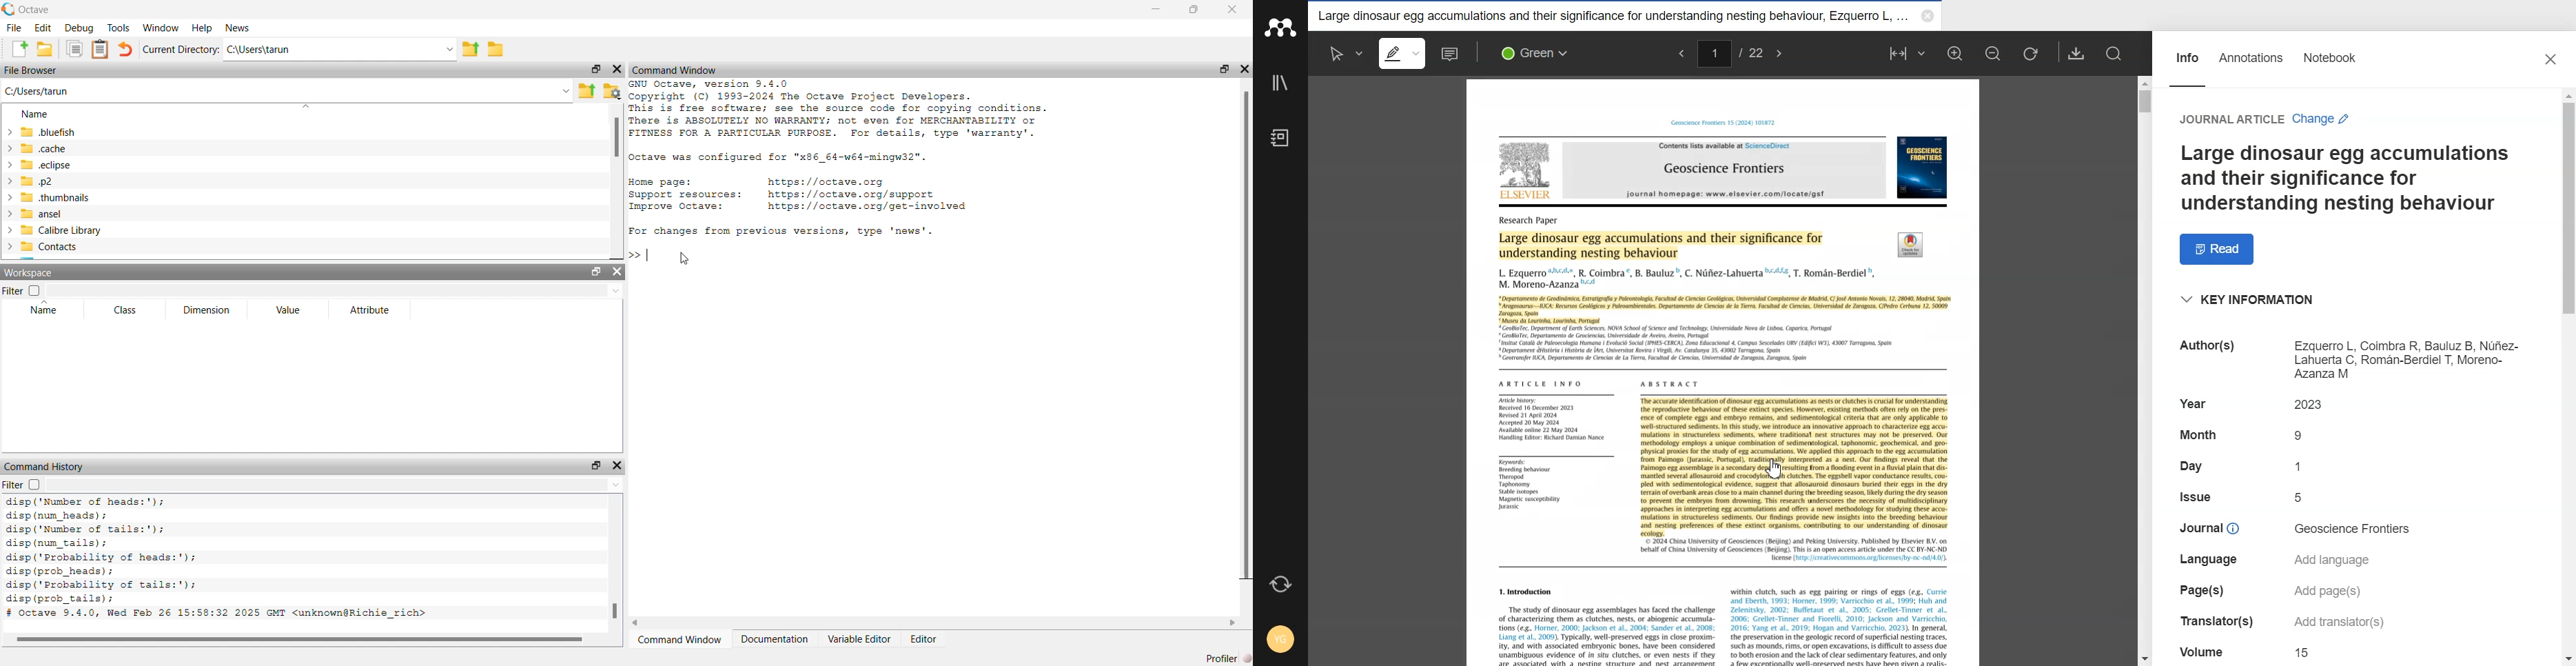  Describe the element at coordinates (1750, 52) in the screenshot. I see `/22` at that location.